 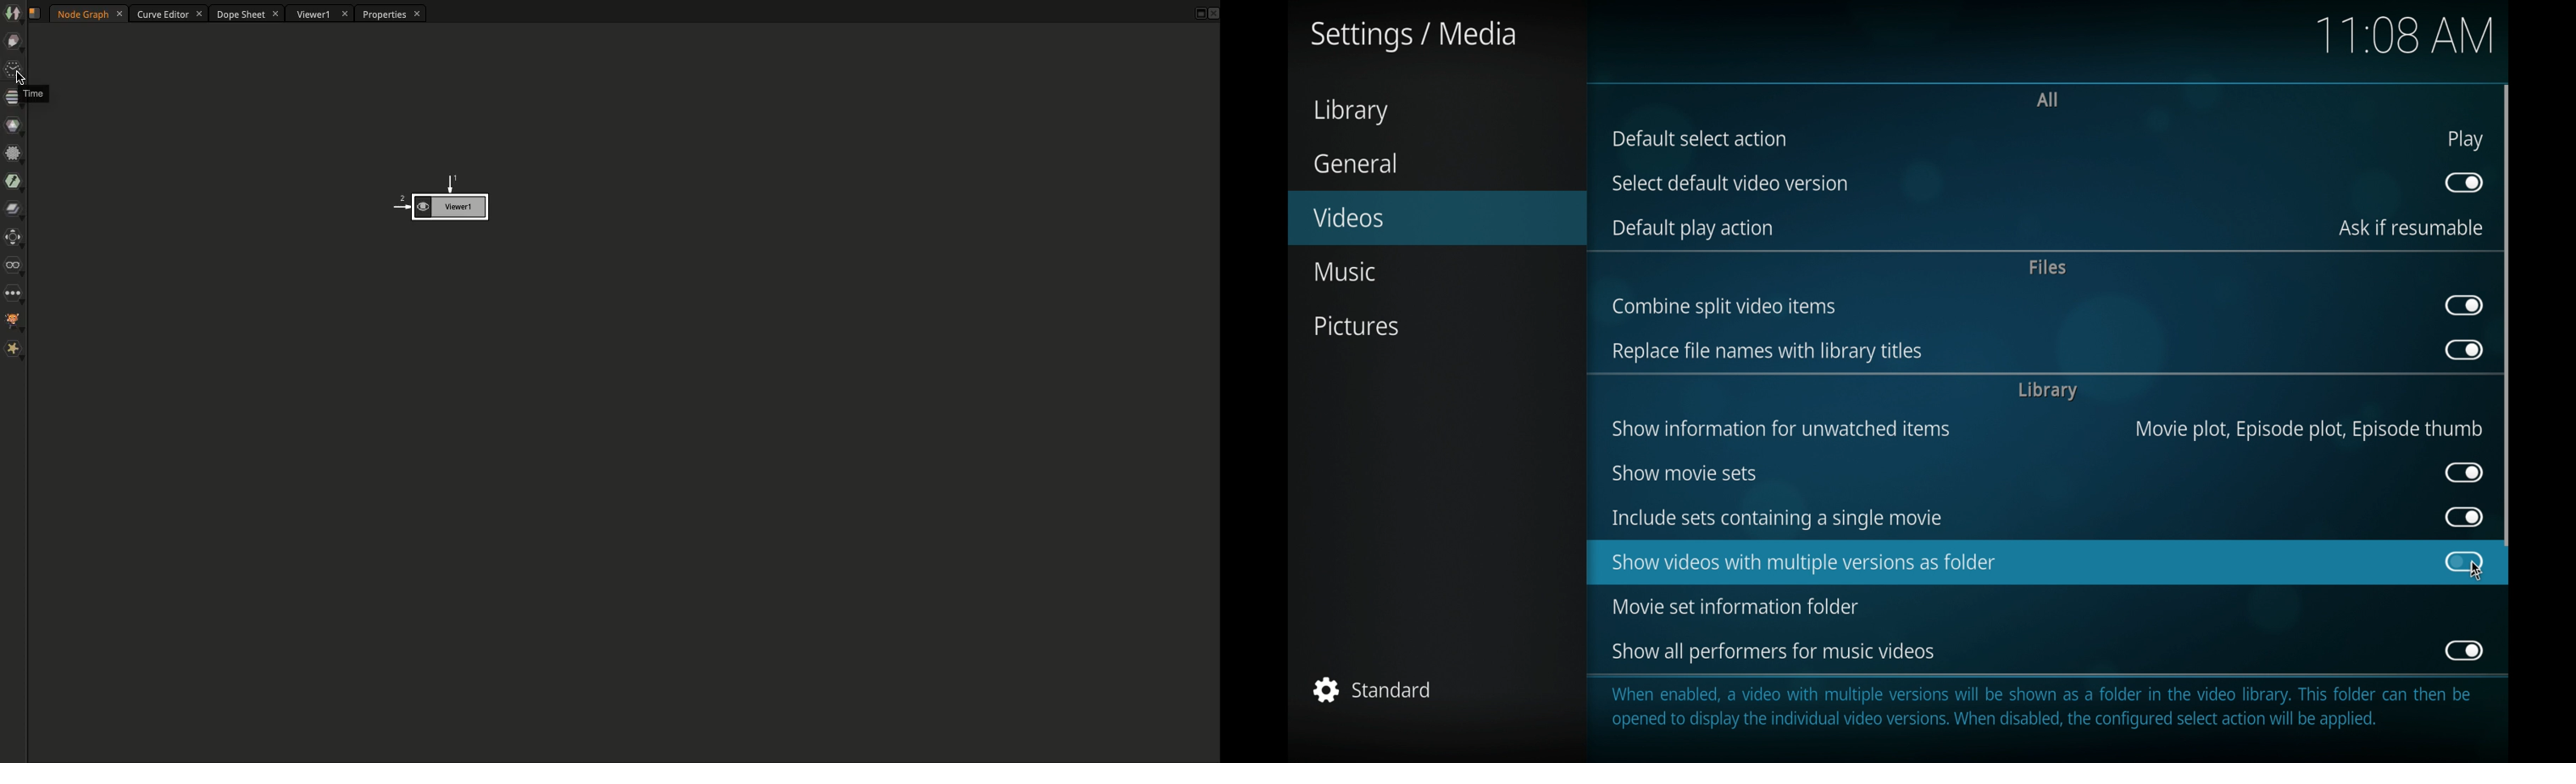 I want to click on replace file names with library titles, so click(x=1767, y=352).